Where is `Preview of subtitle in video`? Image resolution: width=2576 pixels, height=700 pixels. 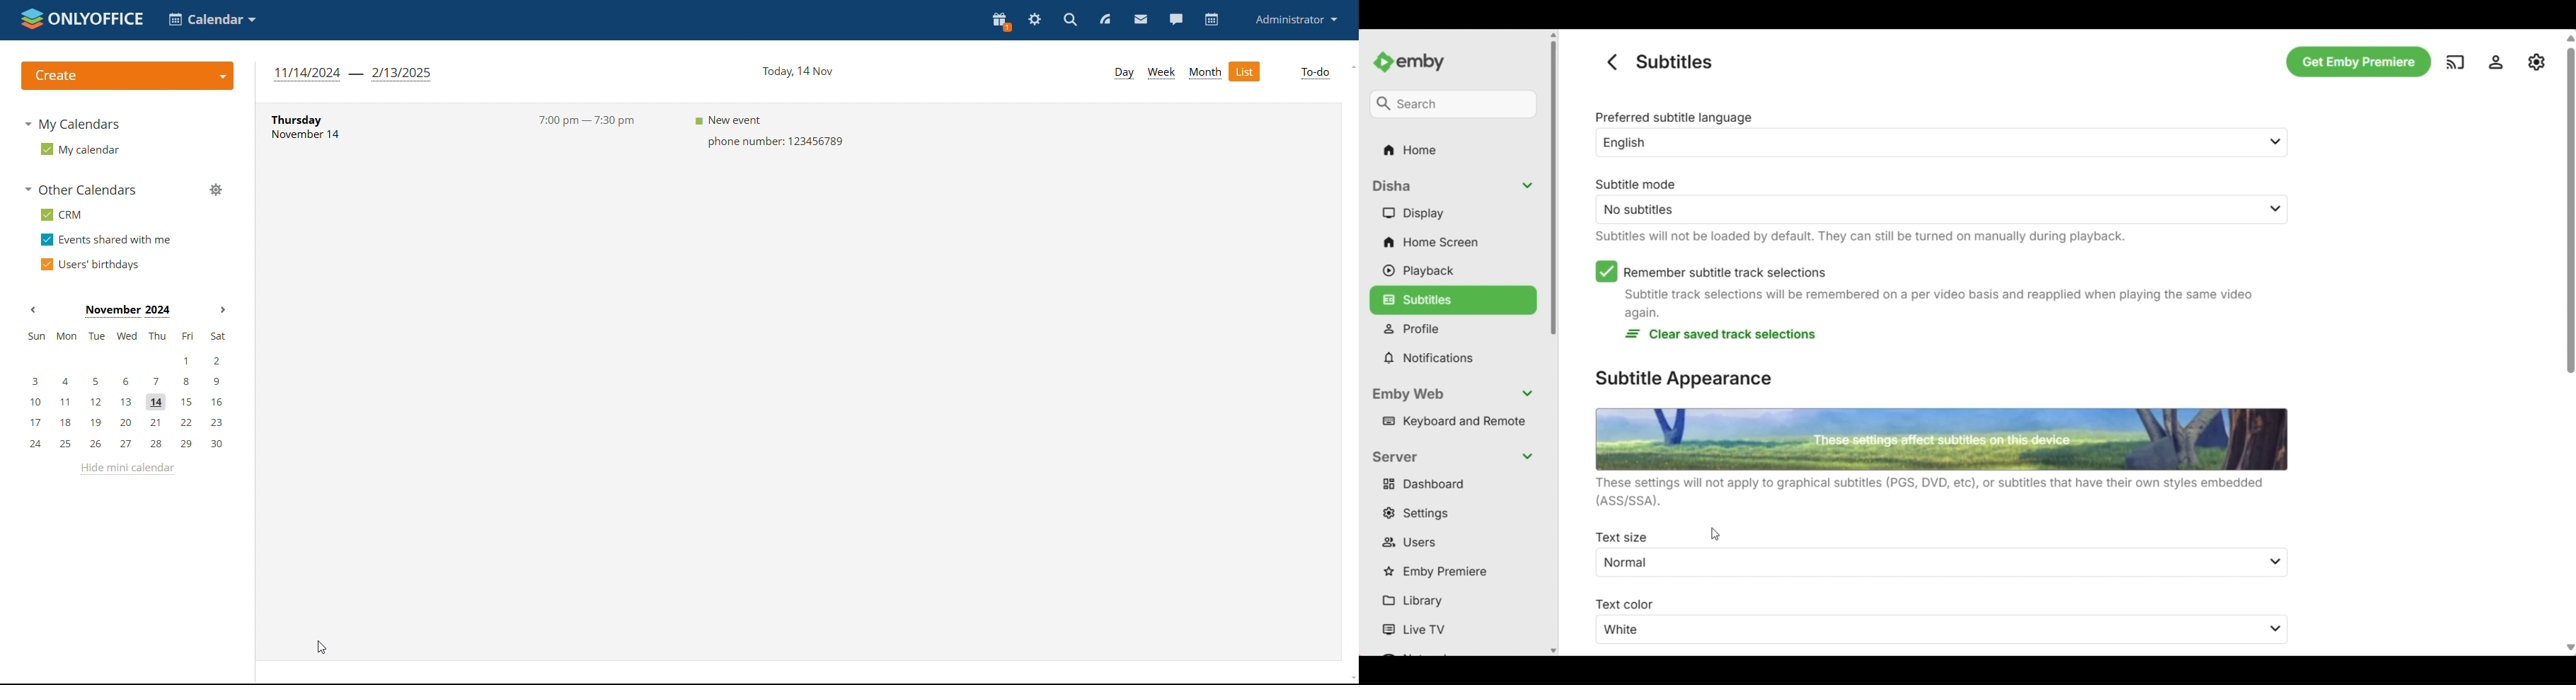
Preview of subtitle in video is located at coordinates (1942, 440).